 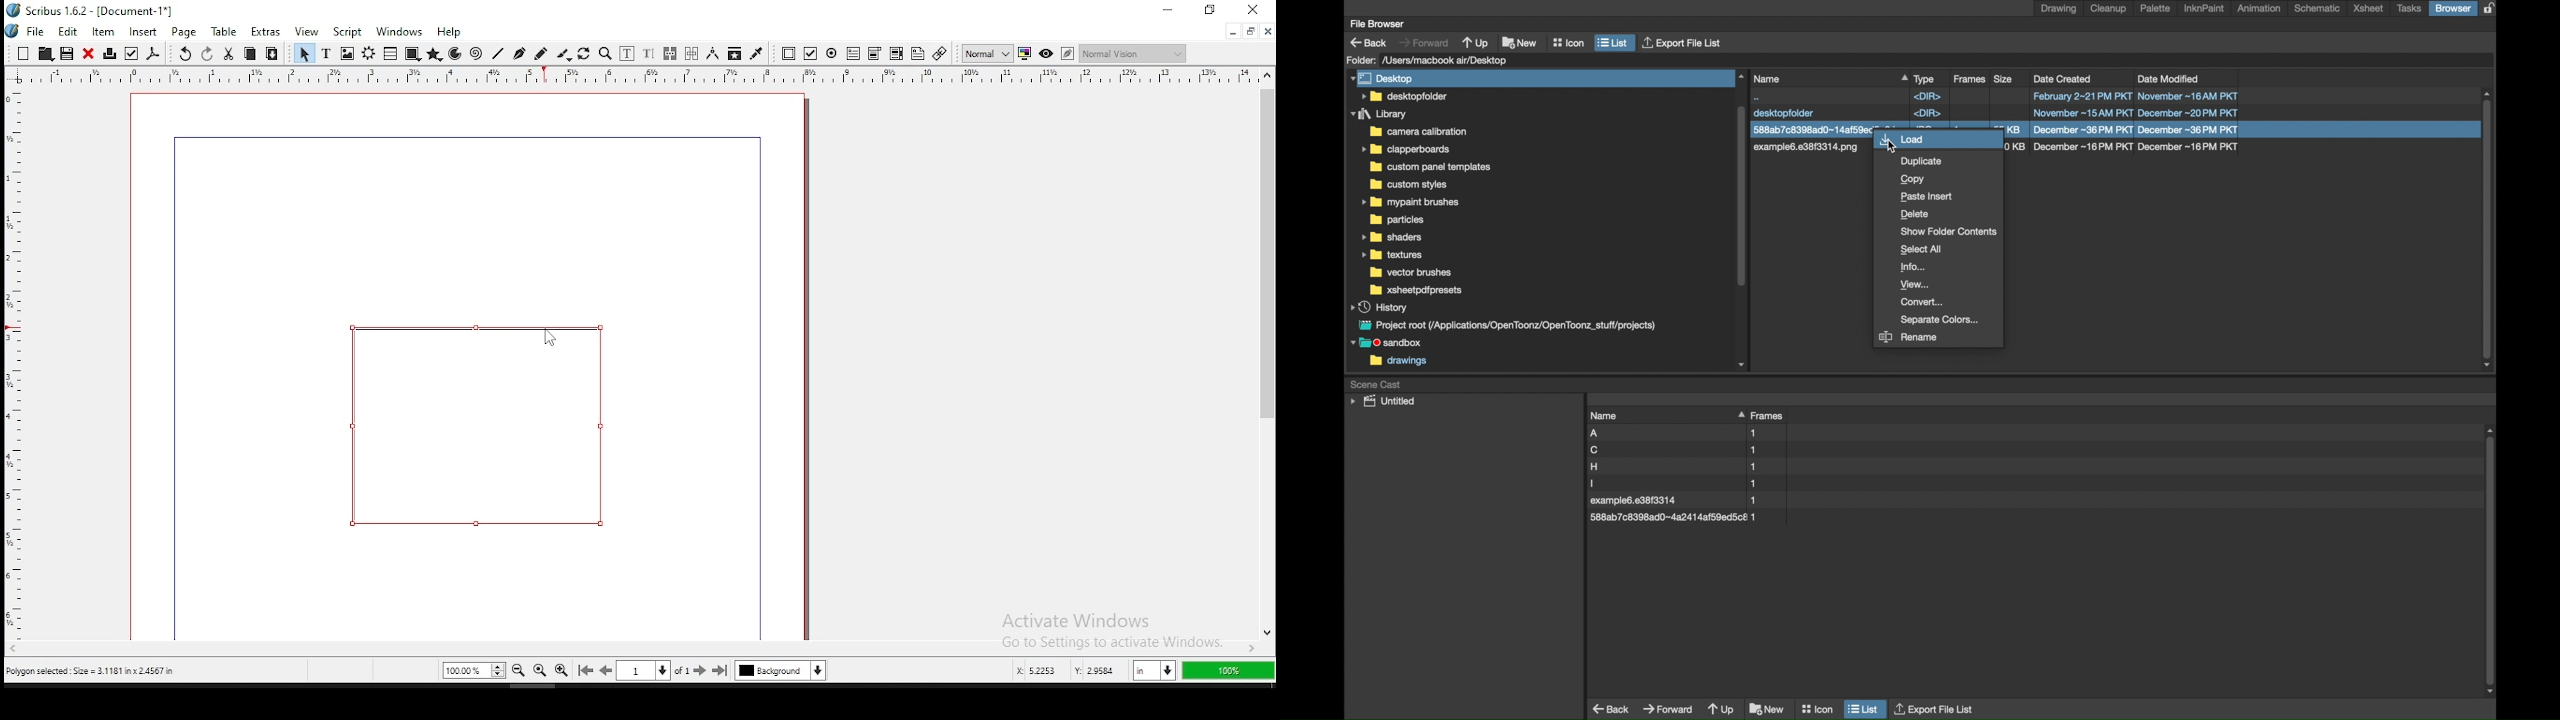 What do you see at coordinates (449, 32) in the screenshot?
I see `help` at bounding box center [449, 32].